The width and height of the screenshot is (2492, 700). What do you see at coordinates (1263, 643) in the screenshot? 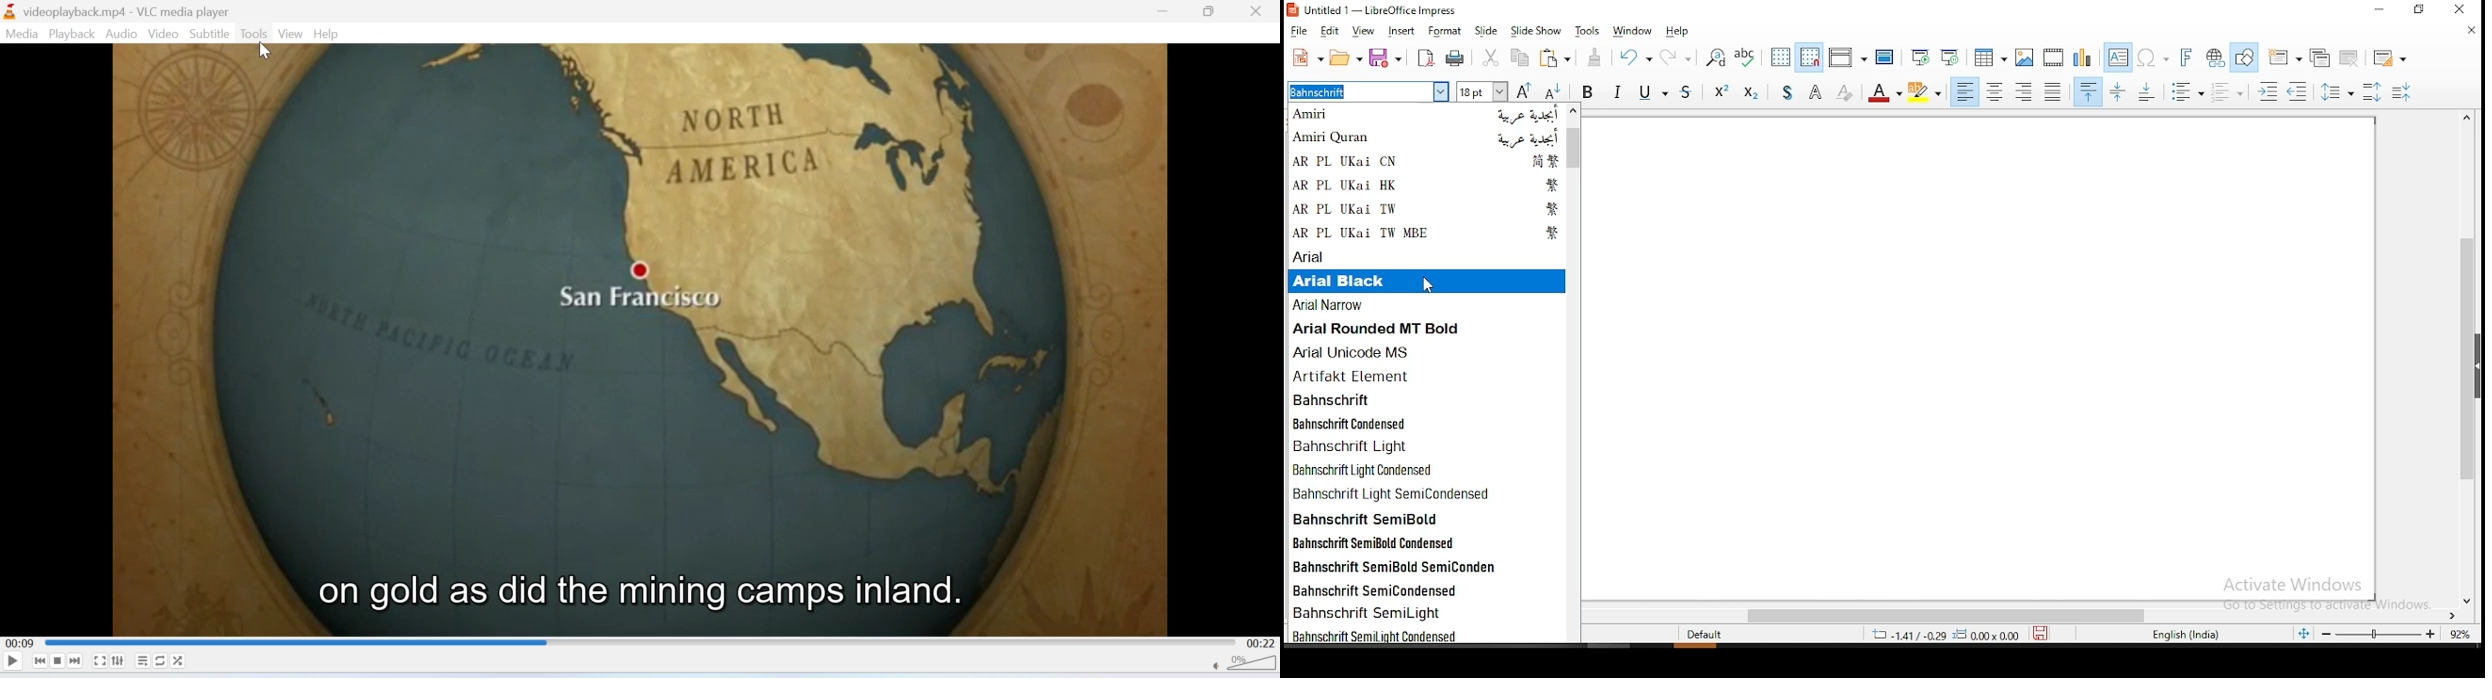
I see `00:22` at bounding box center [1263, 643].